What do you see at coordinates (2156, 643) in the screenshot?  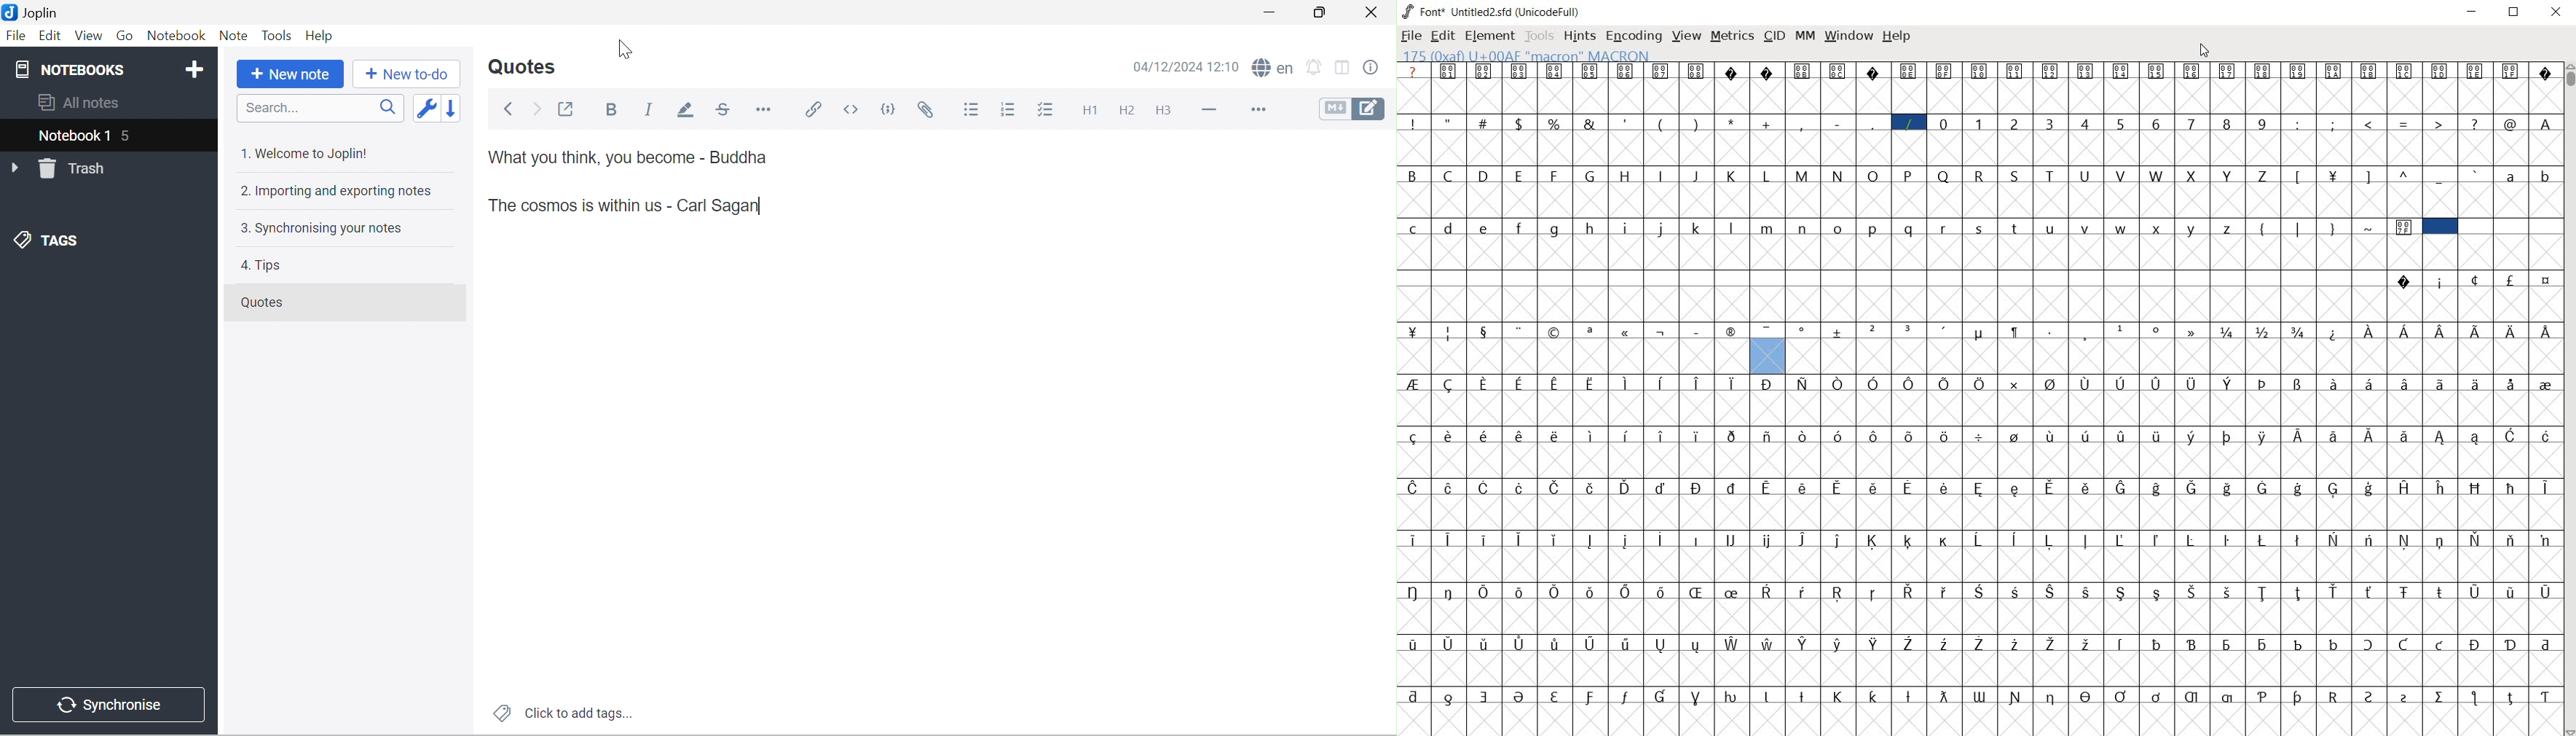 I see `Symbol` at bounding box center [2156, 643].